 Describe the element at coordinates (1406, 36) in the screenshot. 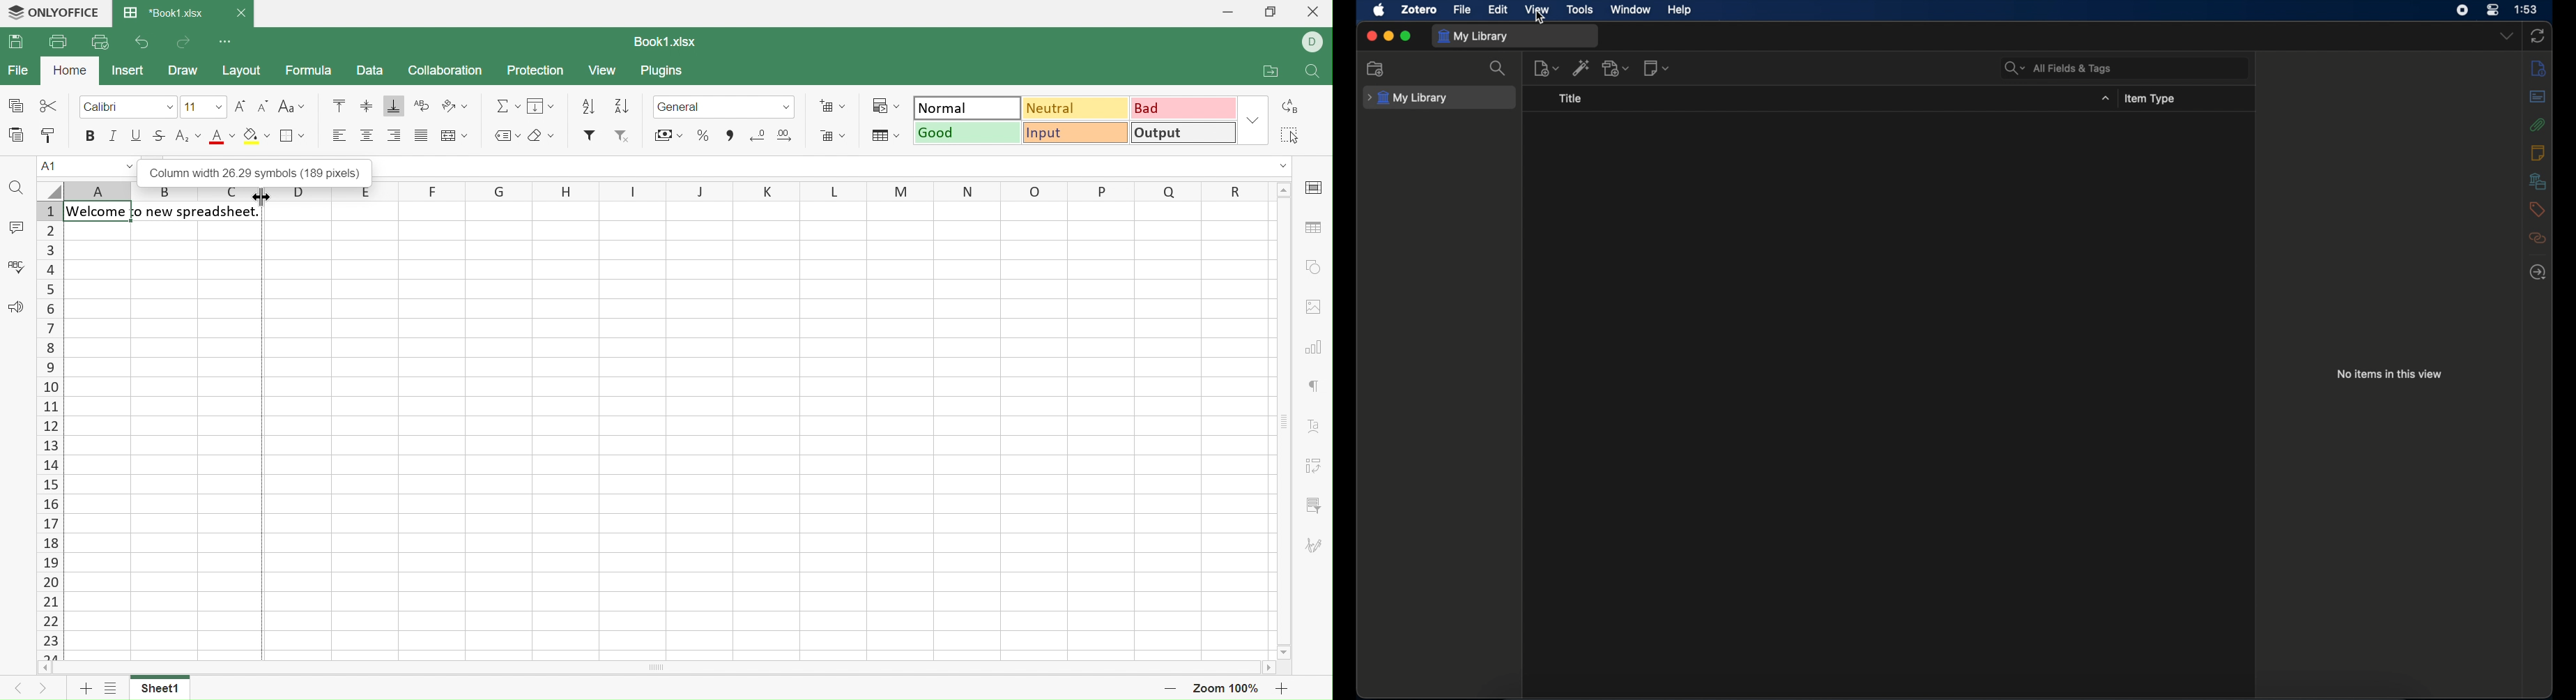

I see `maximize` at that location.